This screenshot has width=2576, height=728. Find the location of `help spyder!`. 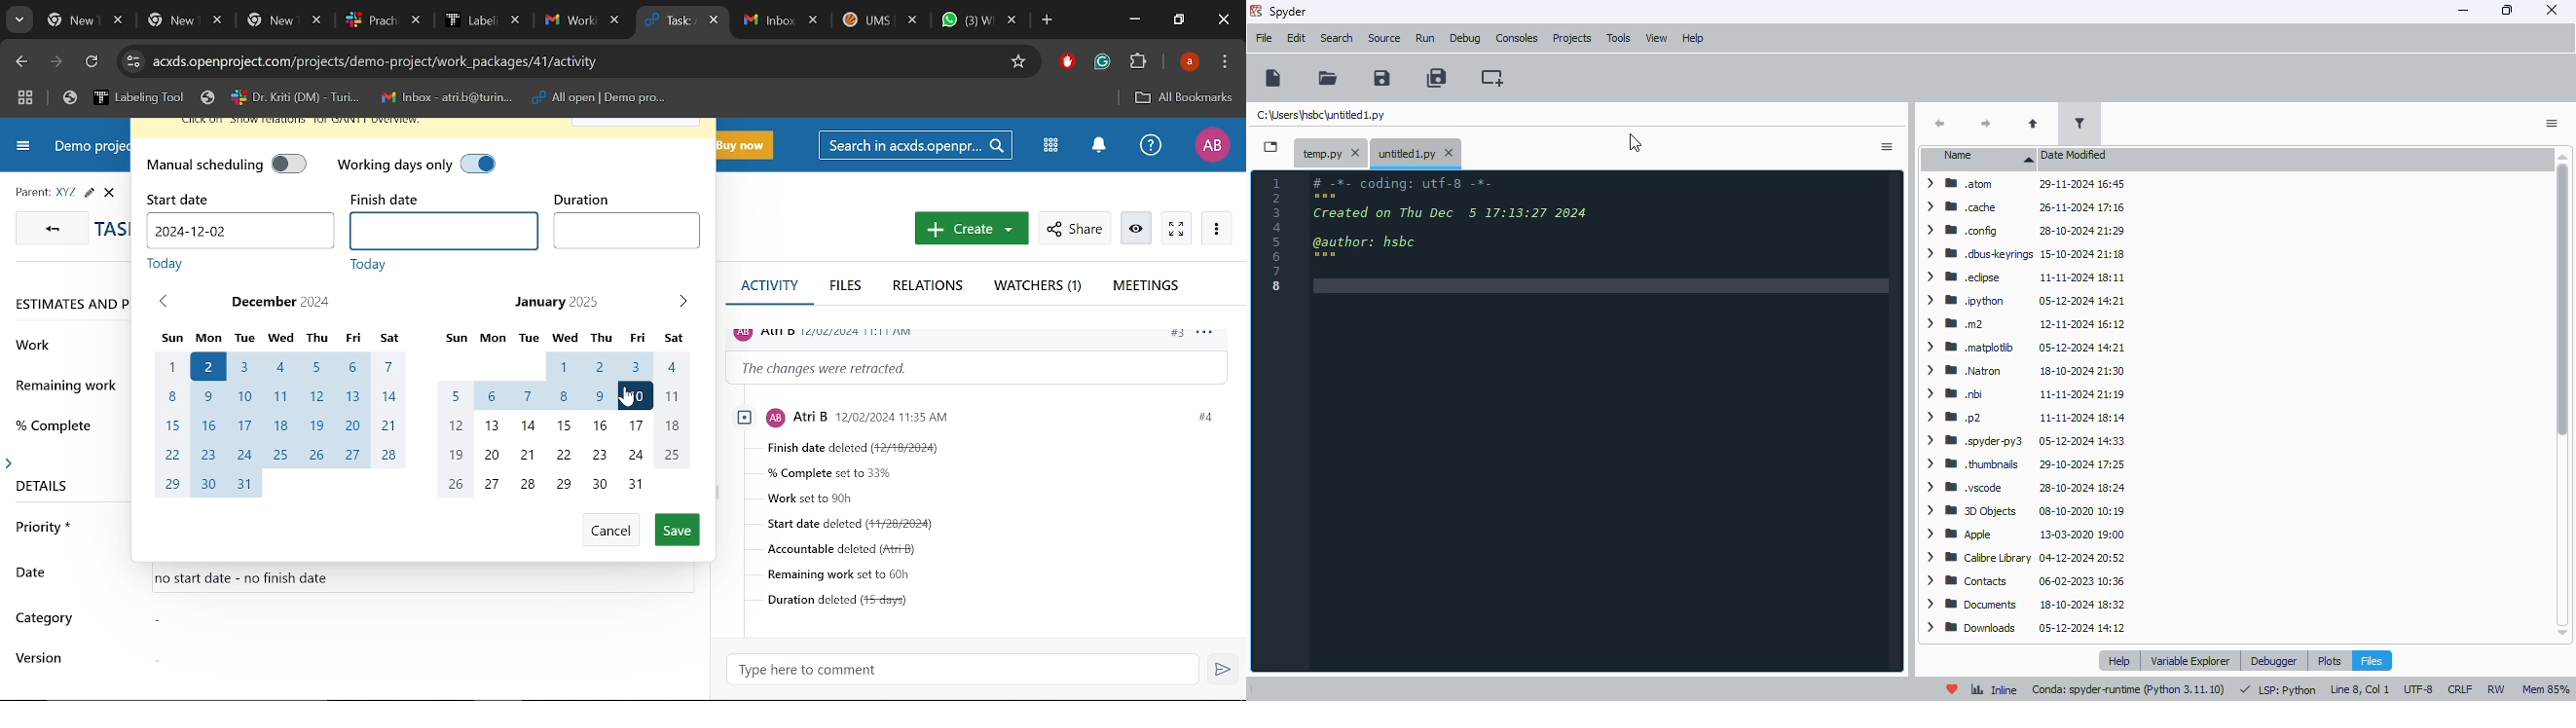

help spyder! is located at coordinates (1953, 688).